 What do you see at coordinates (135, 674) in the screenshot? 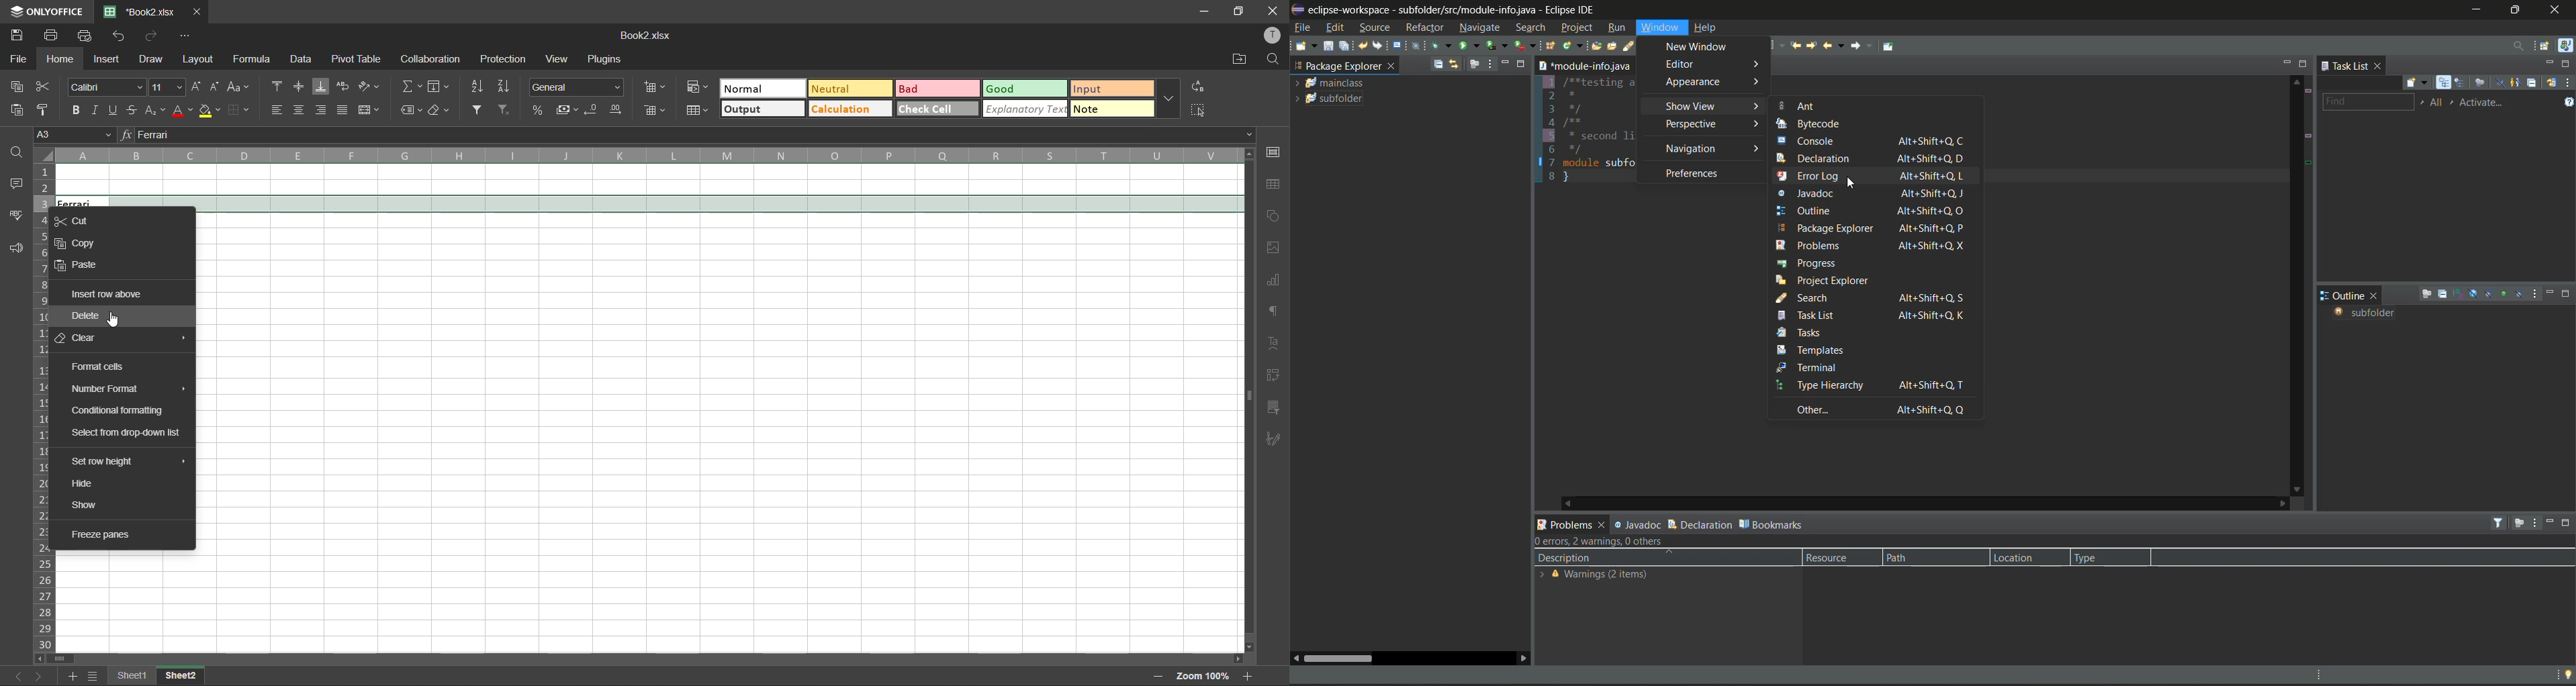
I see `sheet1` at bounding box center [135, 674].